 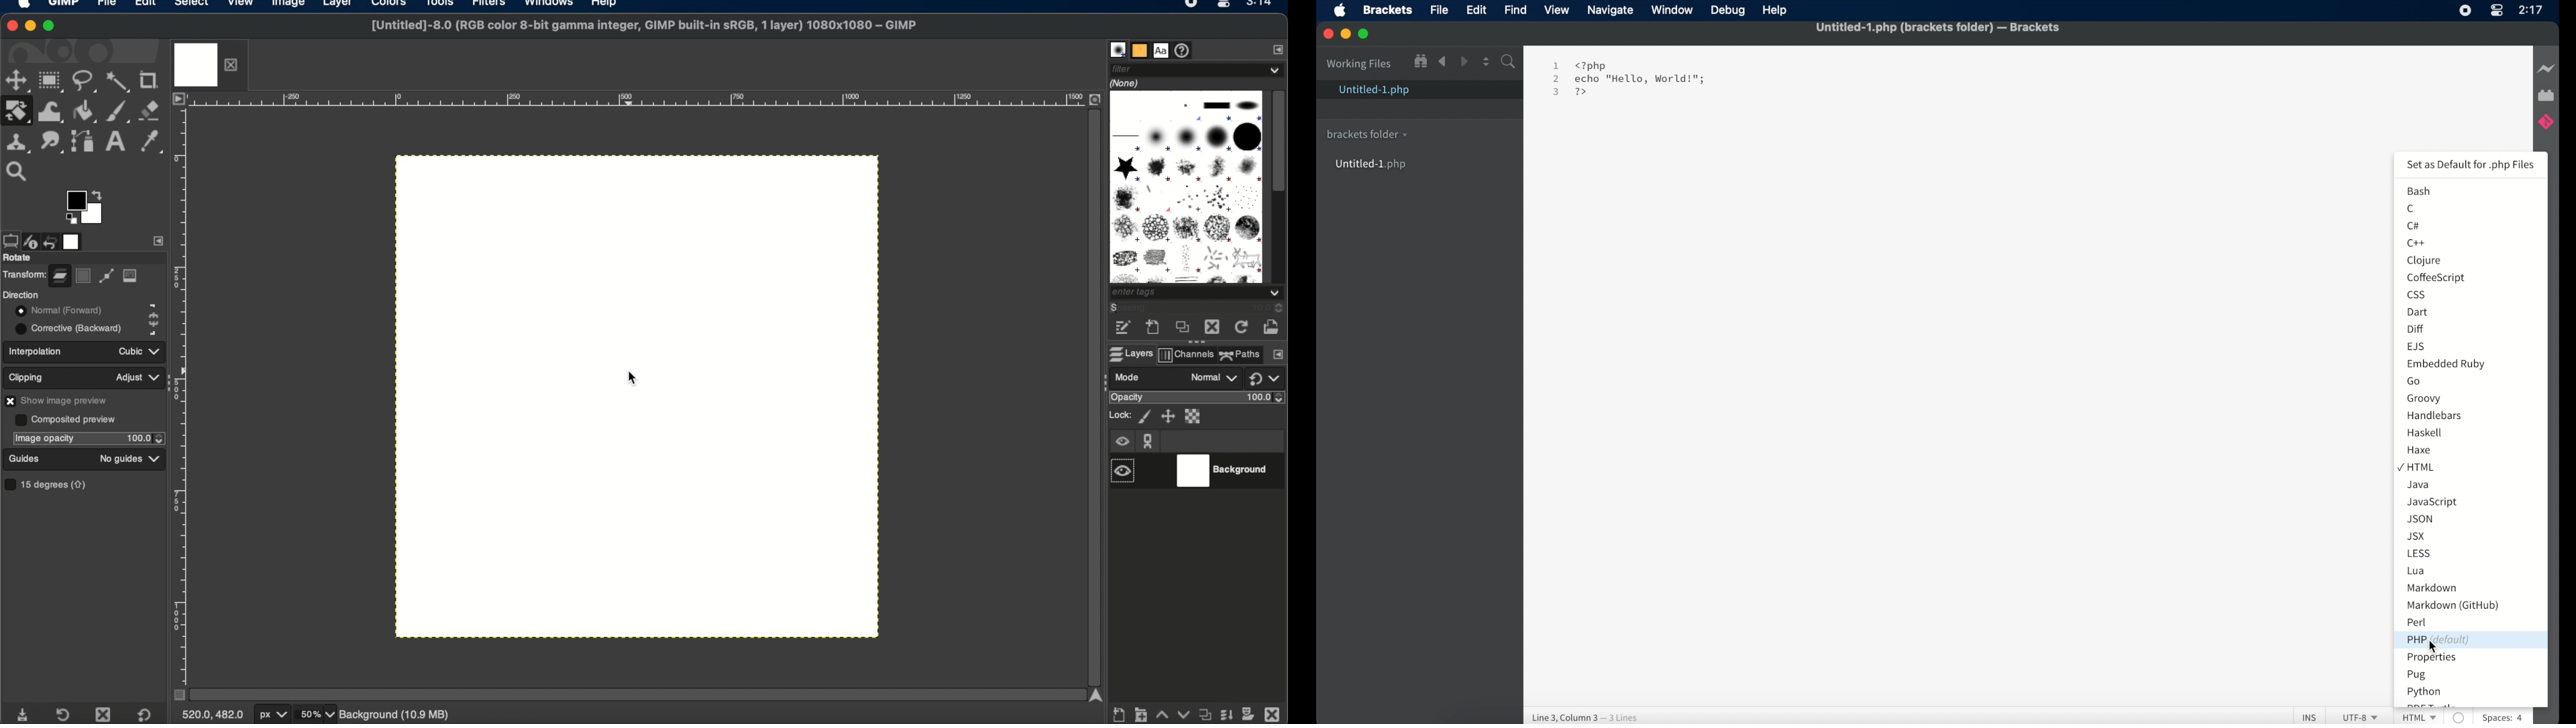 What do you see at coordinates (25, 713) in the screenshot?
I see `save tool preset` at bounding box center [25, 713].